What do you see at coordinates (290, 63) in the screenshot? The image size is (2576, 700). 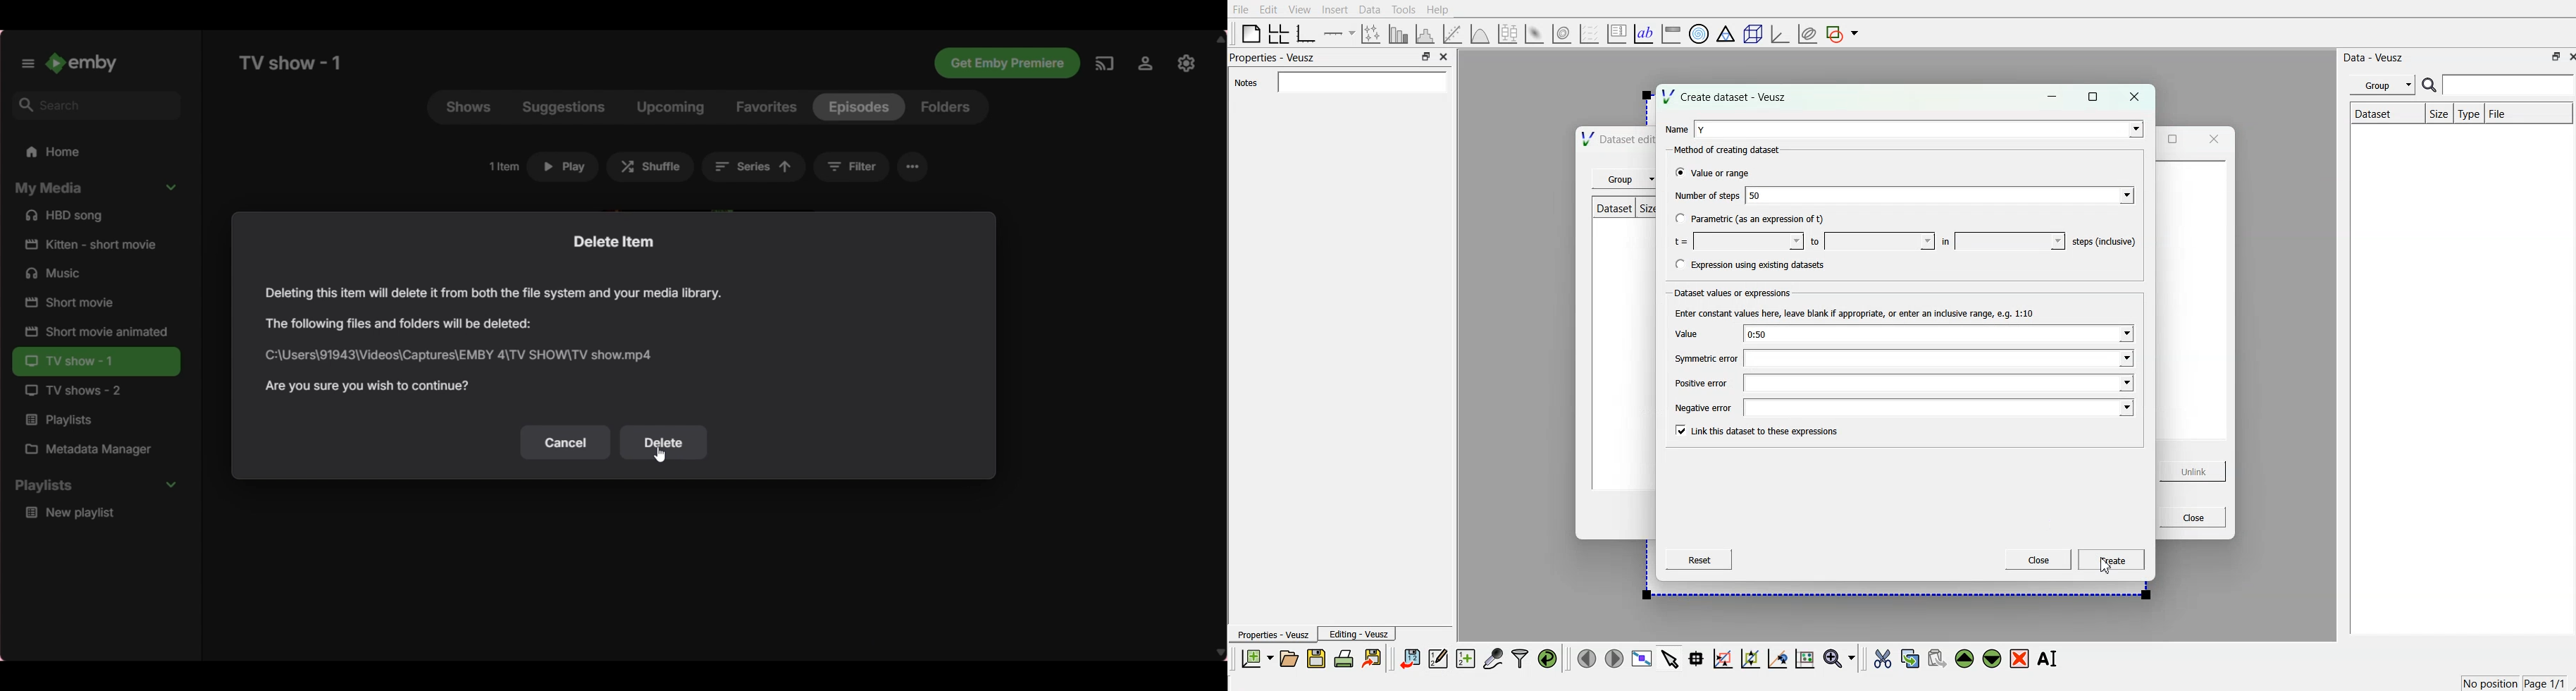 I see `Title of current page` at bounding box center [290, 63].